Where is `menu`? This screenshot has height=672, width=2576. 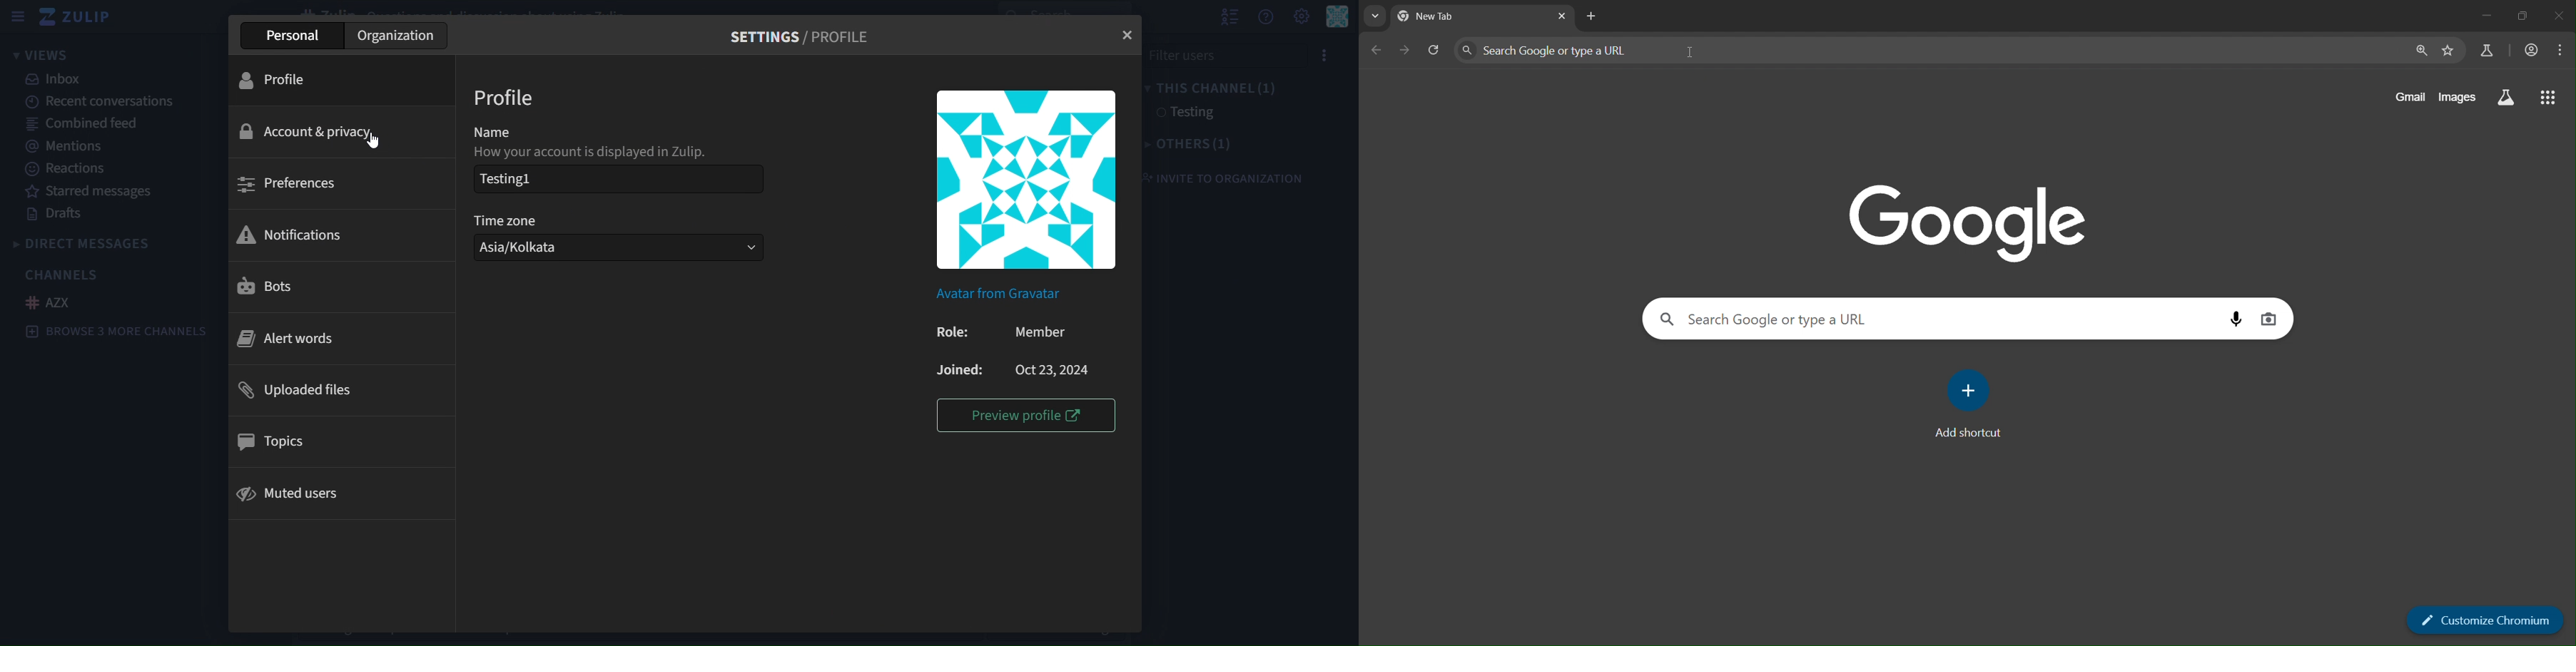 menu is located at coordinates (1331, 55).